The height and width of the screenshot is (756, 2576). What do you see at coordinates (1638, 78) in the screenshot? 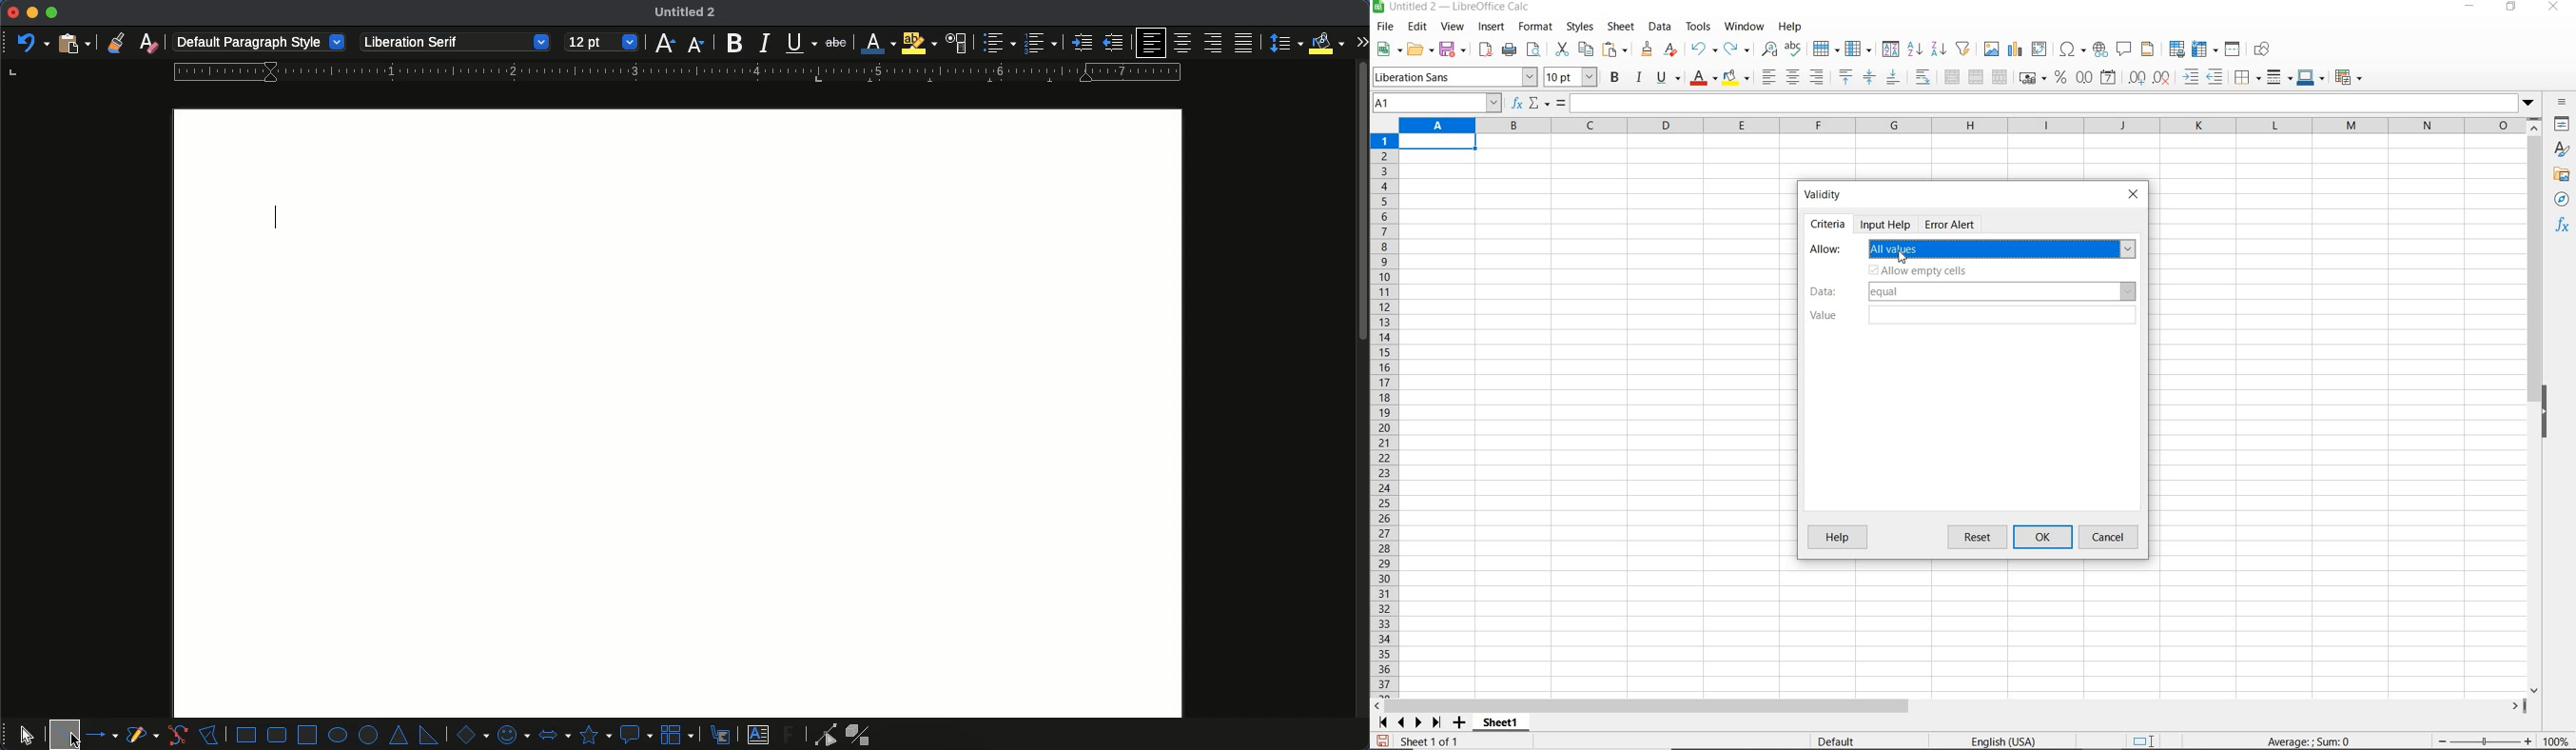
I see `italic` at bounding box center [1638, 78].